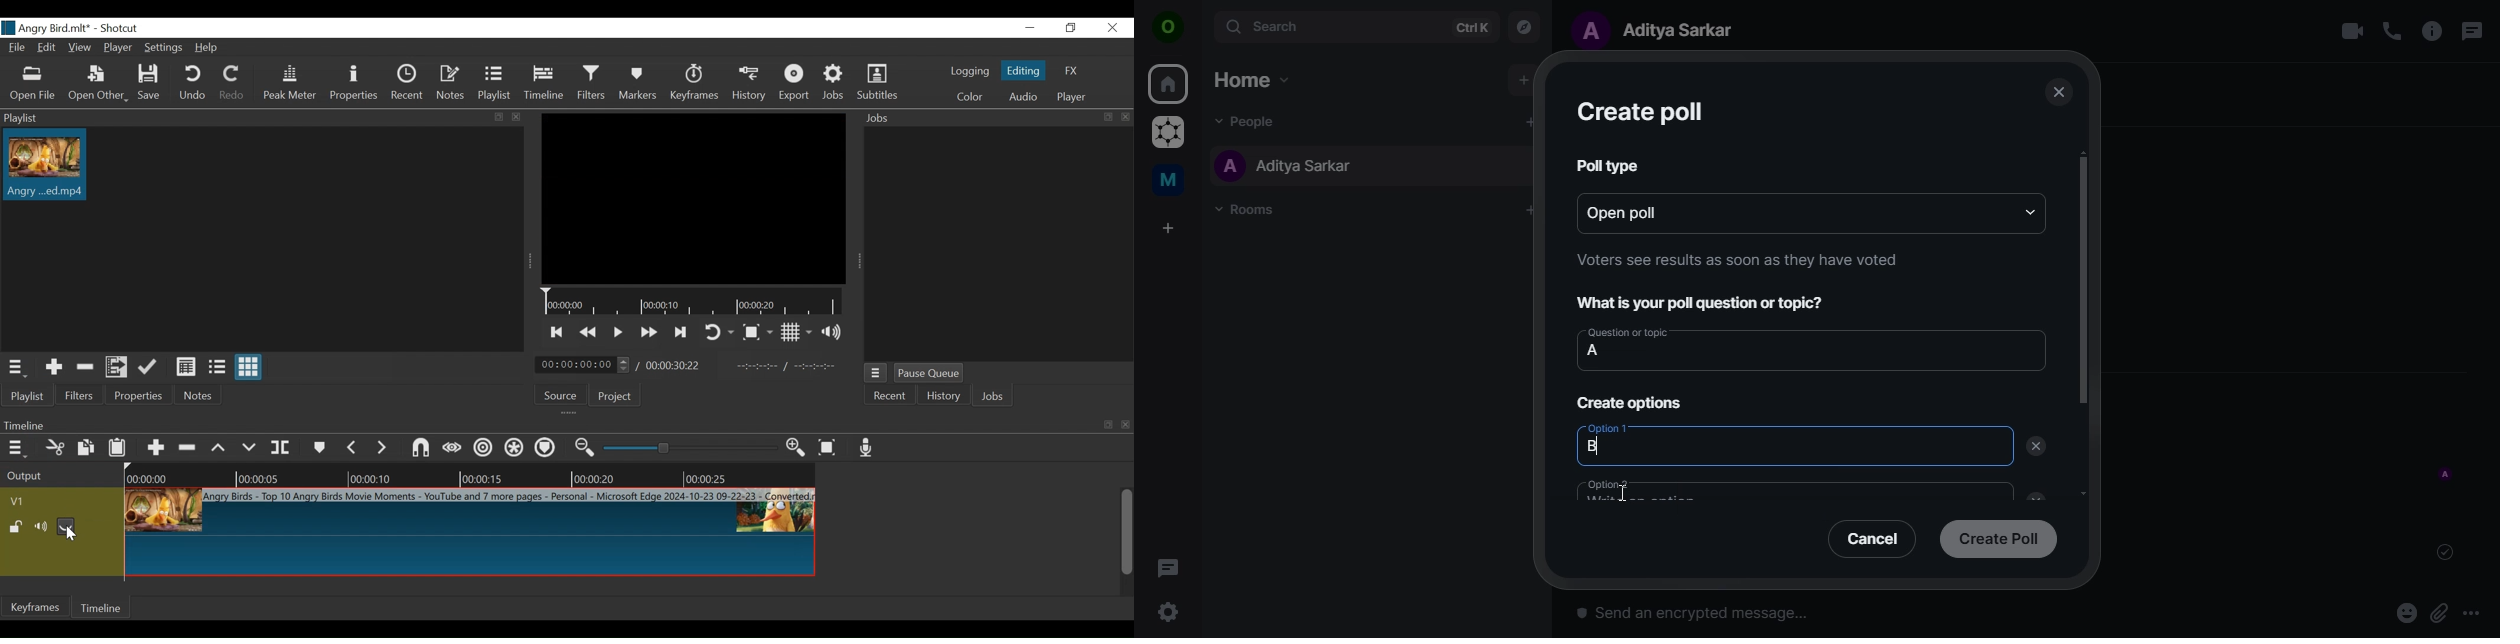  What do you see at coordinates (408, 83) in the screenshot?
I see `Recent` at bounding box center [408, 83].